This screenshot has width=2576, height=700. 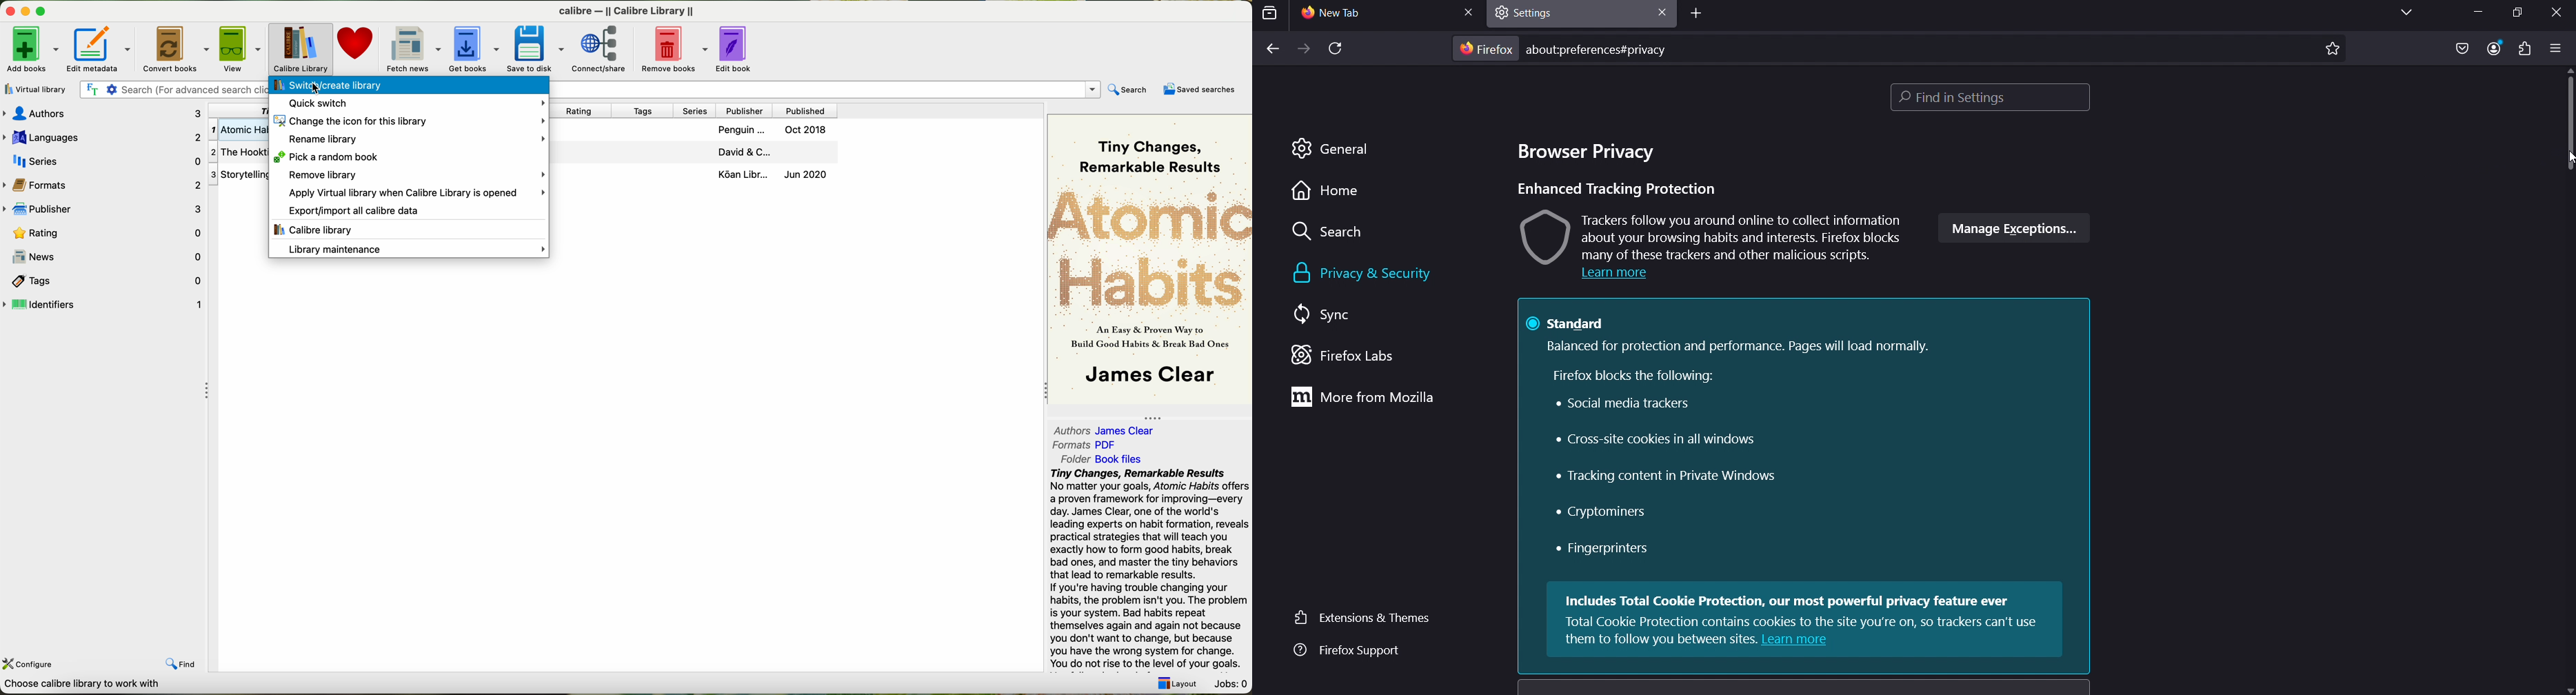 What do you see at coordinates (808, 111) in the screenshot?
I see `published` at bounding box center [808, 111].